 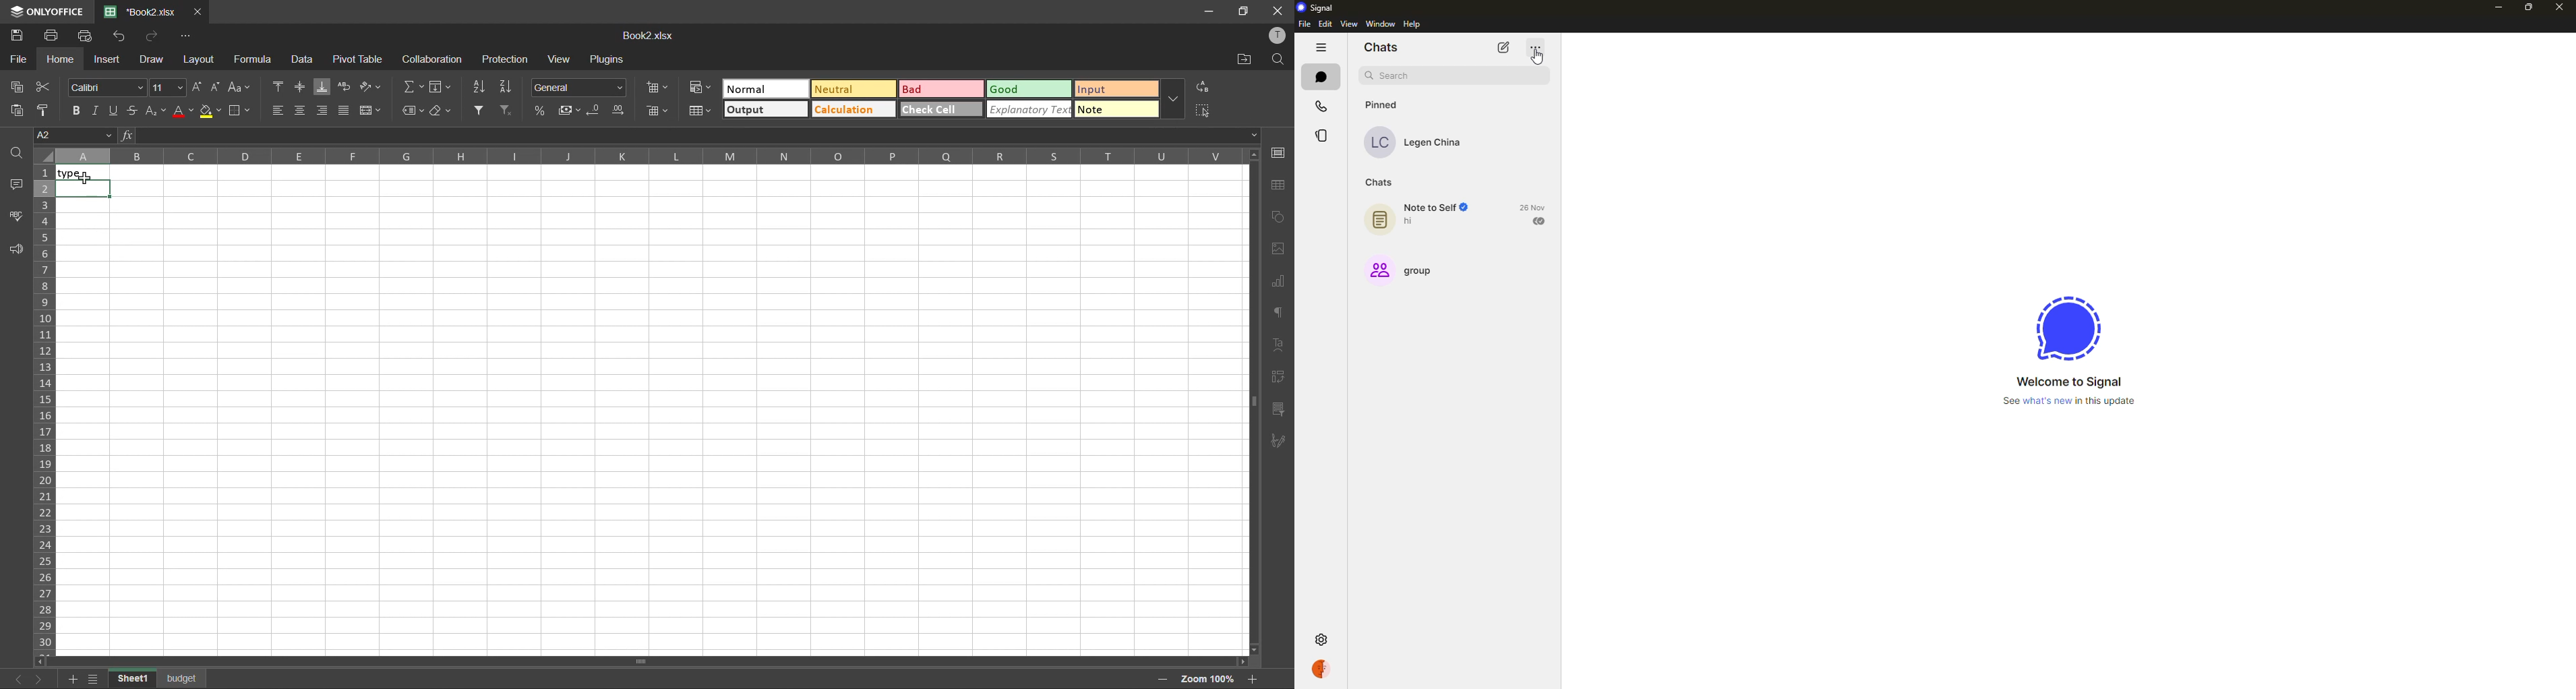 What do you see at coordinates (1319, 138) in the screenshot?
I see `stories` at bounding box center [1319, 138].